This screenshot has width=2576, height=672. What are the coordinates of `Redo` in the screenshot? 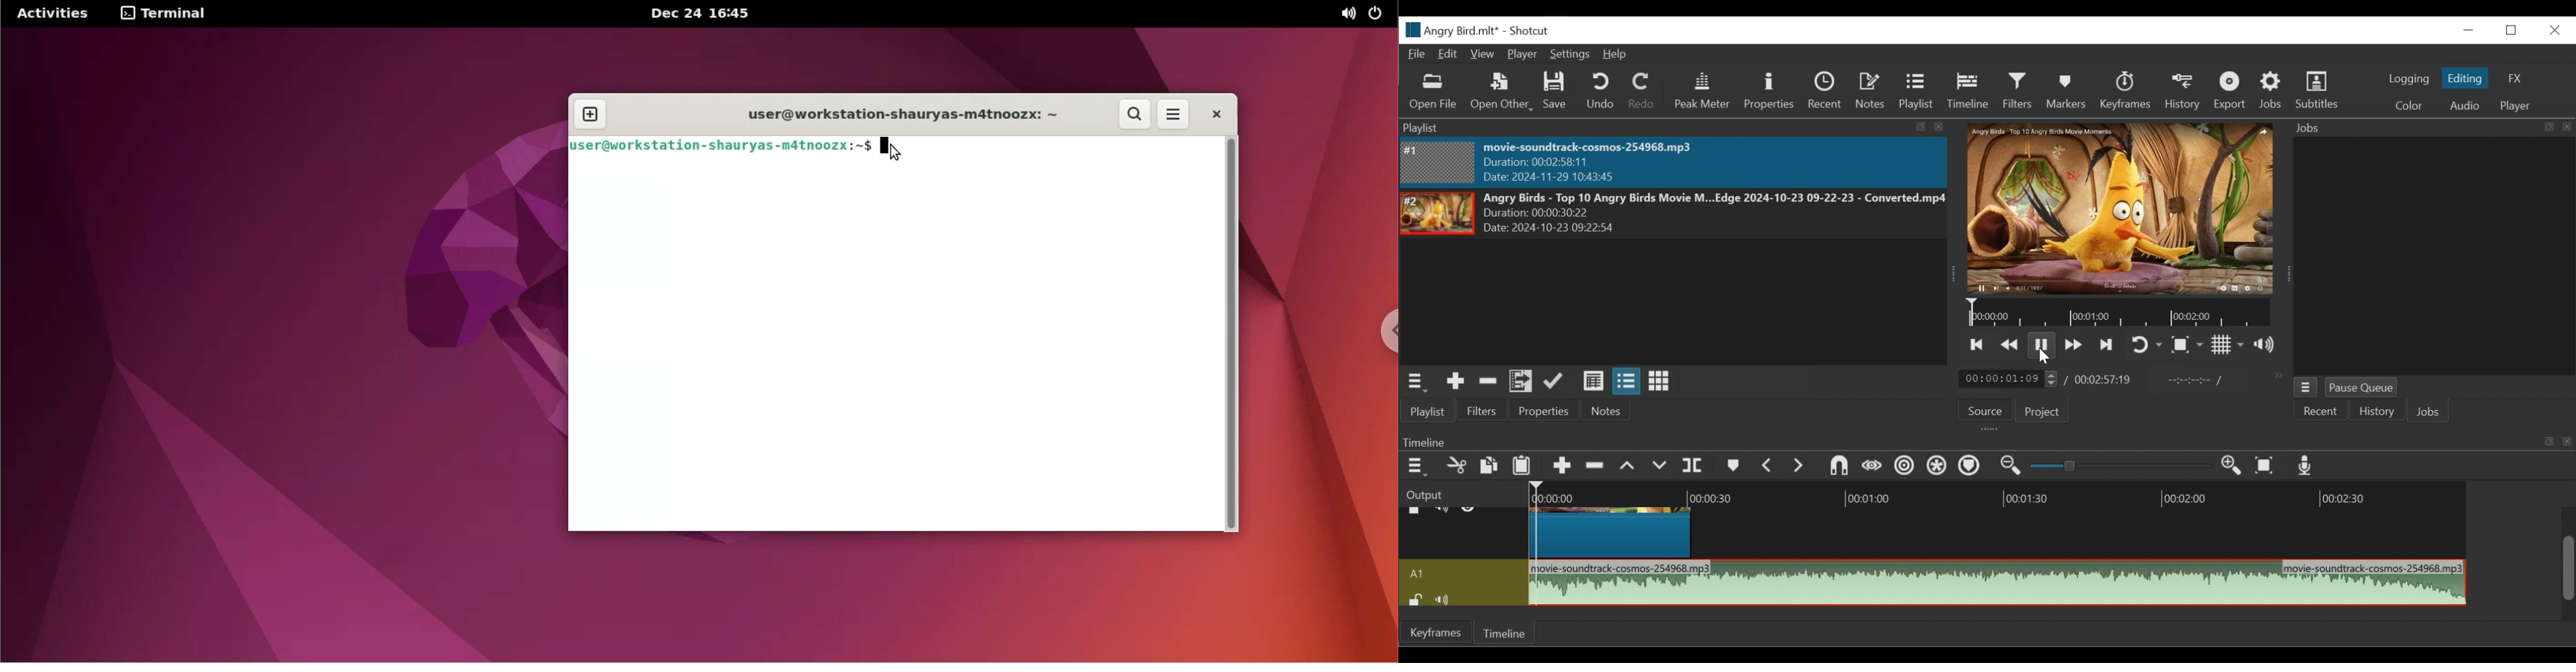 It's located at (1643, 91).